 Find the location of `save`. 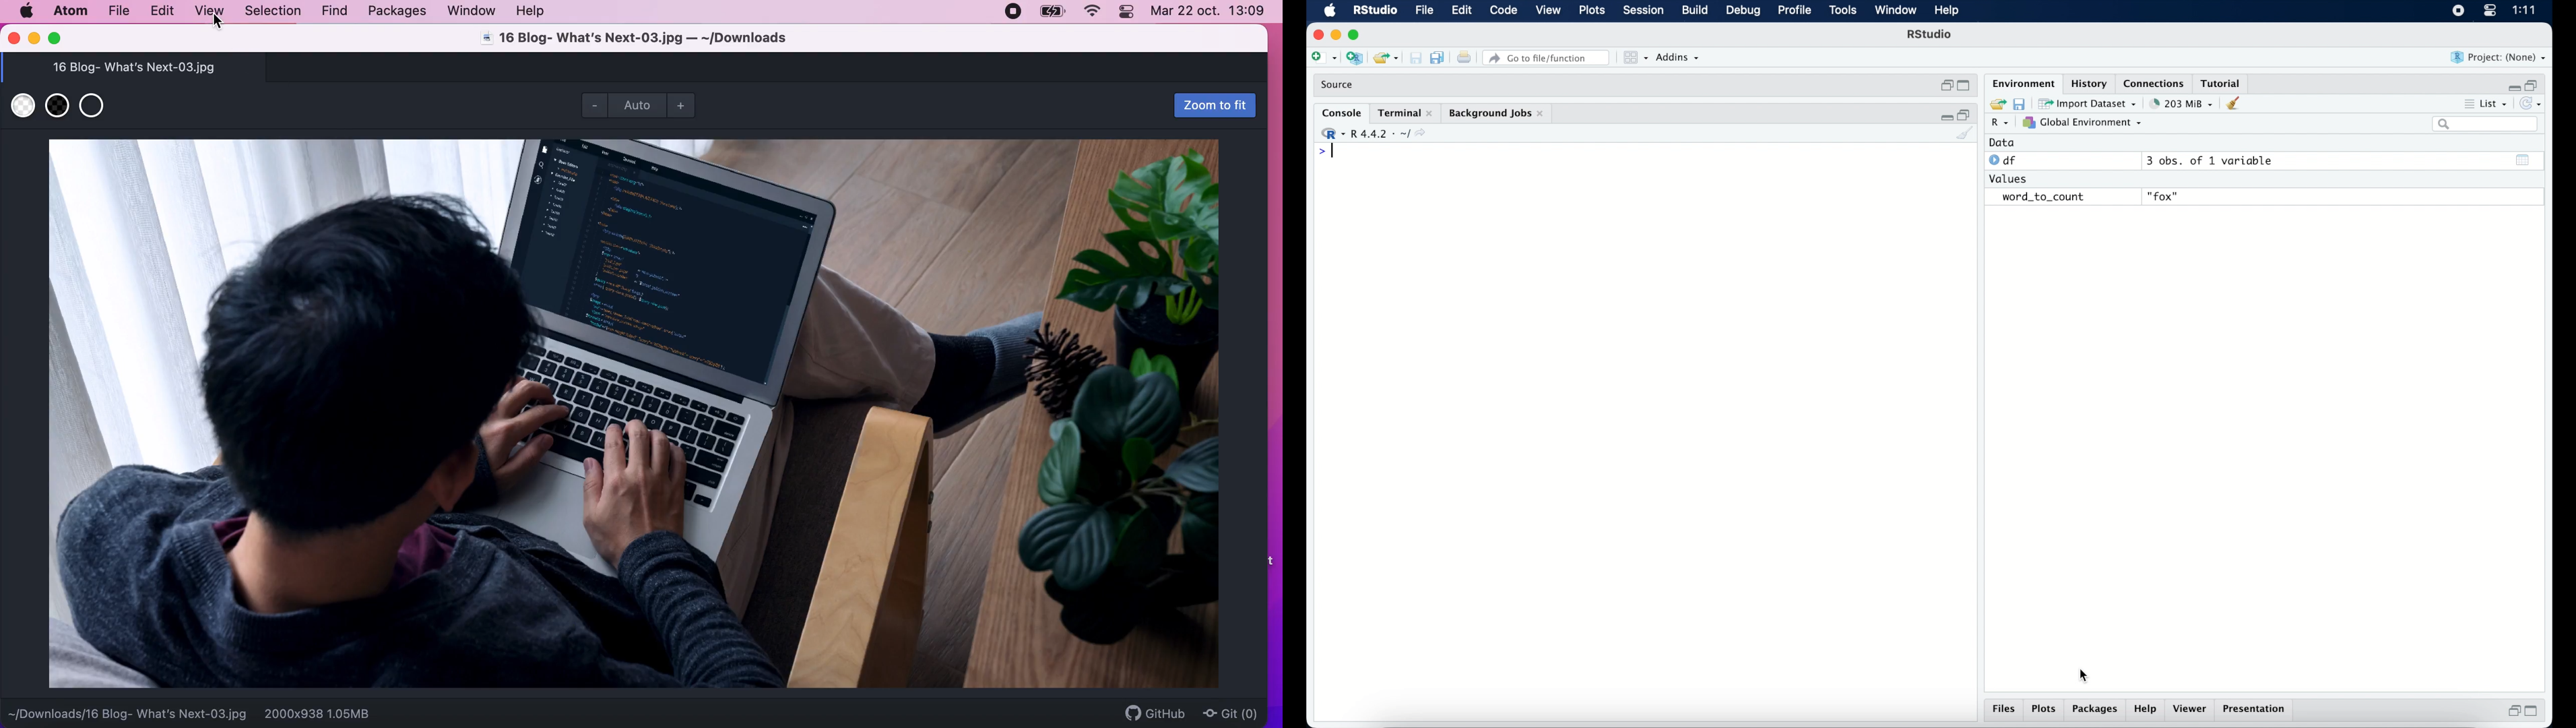

save is located at coordinates (2021, 103).